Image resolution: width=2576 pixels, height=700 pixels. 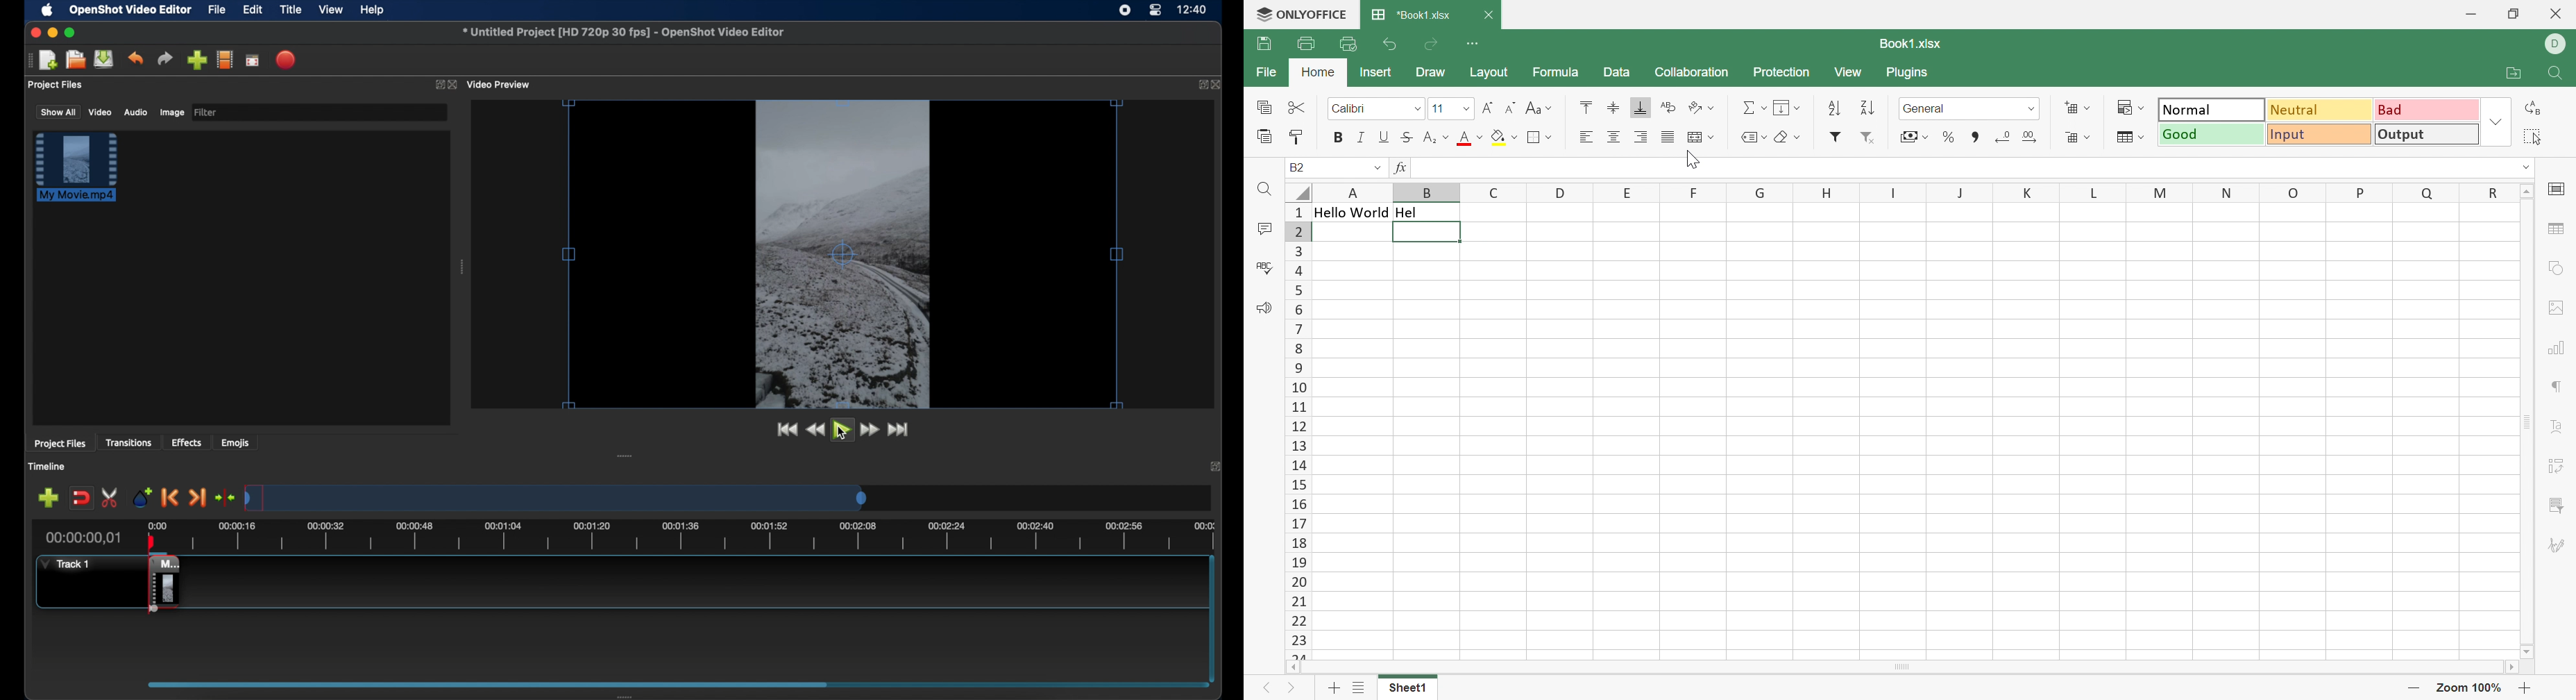 What do you see at coordinates (1413, 15) in the screenshot?
I see `*Book1.xlsx` at bounding box center [1413, 15].